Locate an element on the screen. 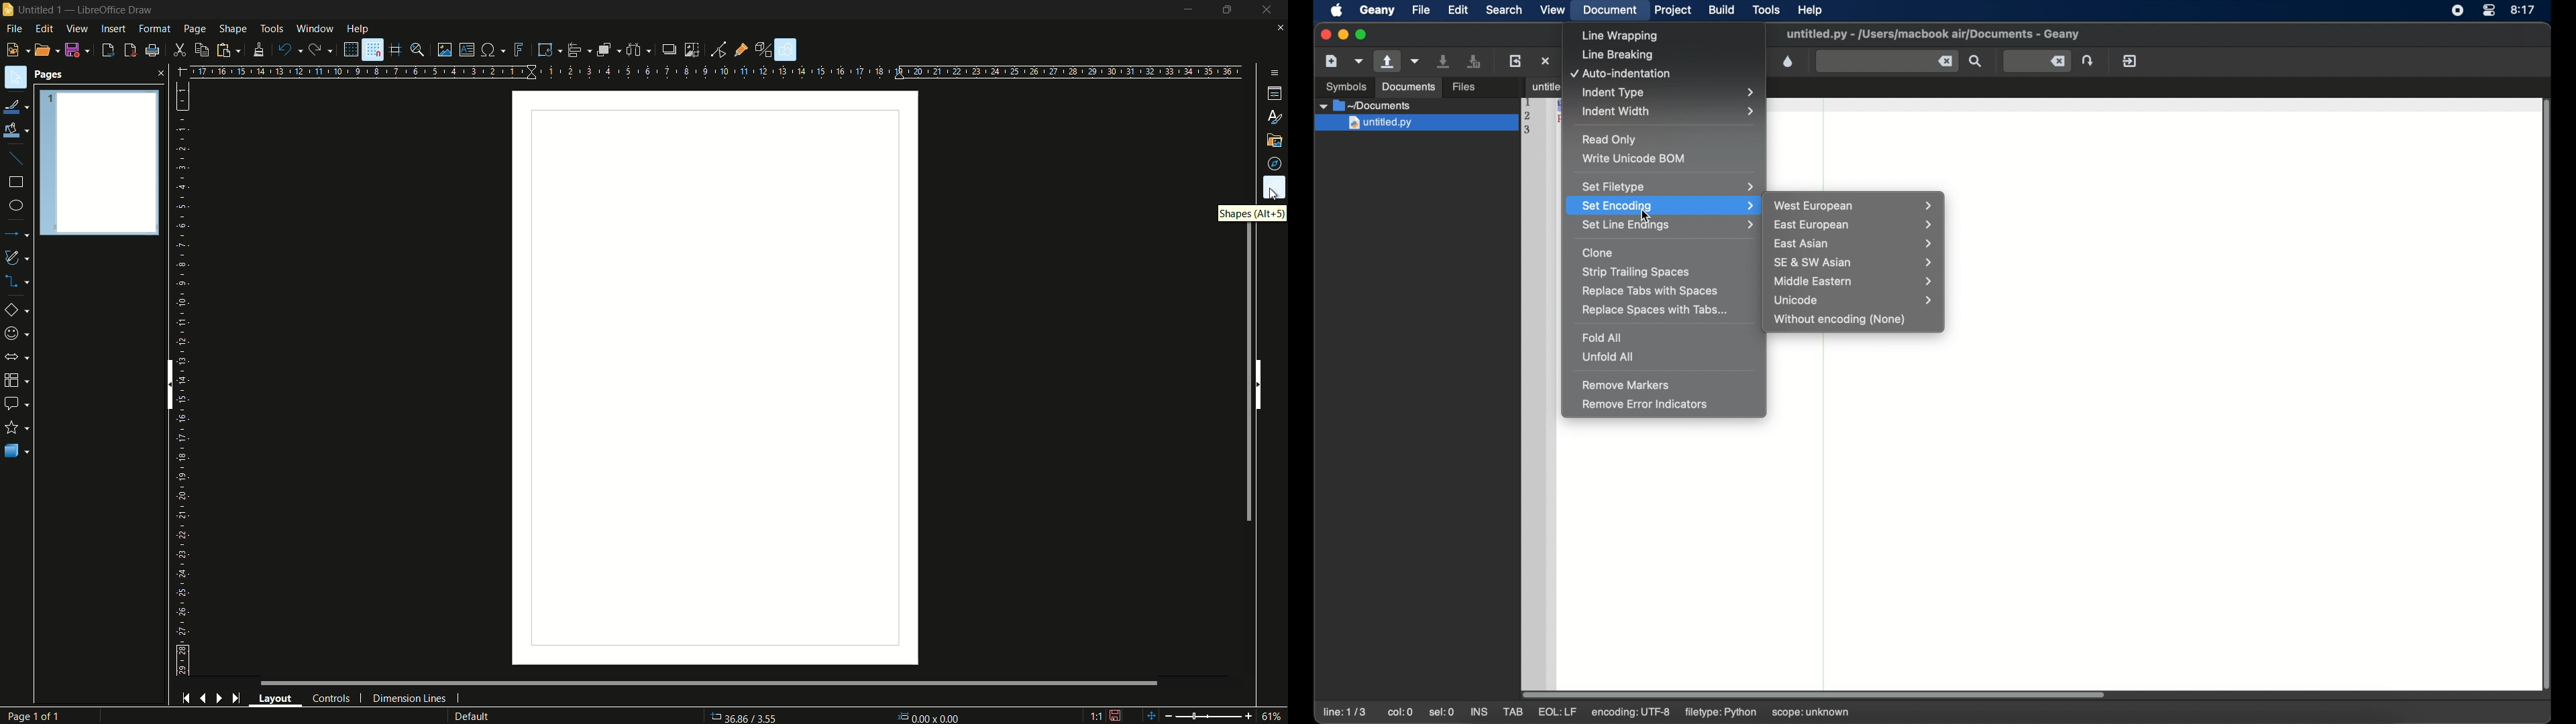 This screenshot has height=728, width=2576. controls is located at coordinates (331, 699).